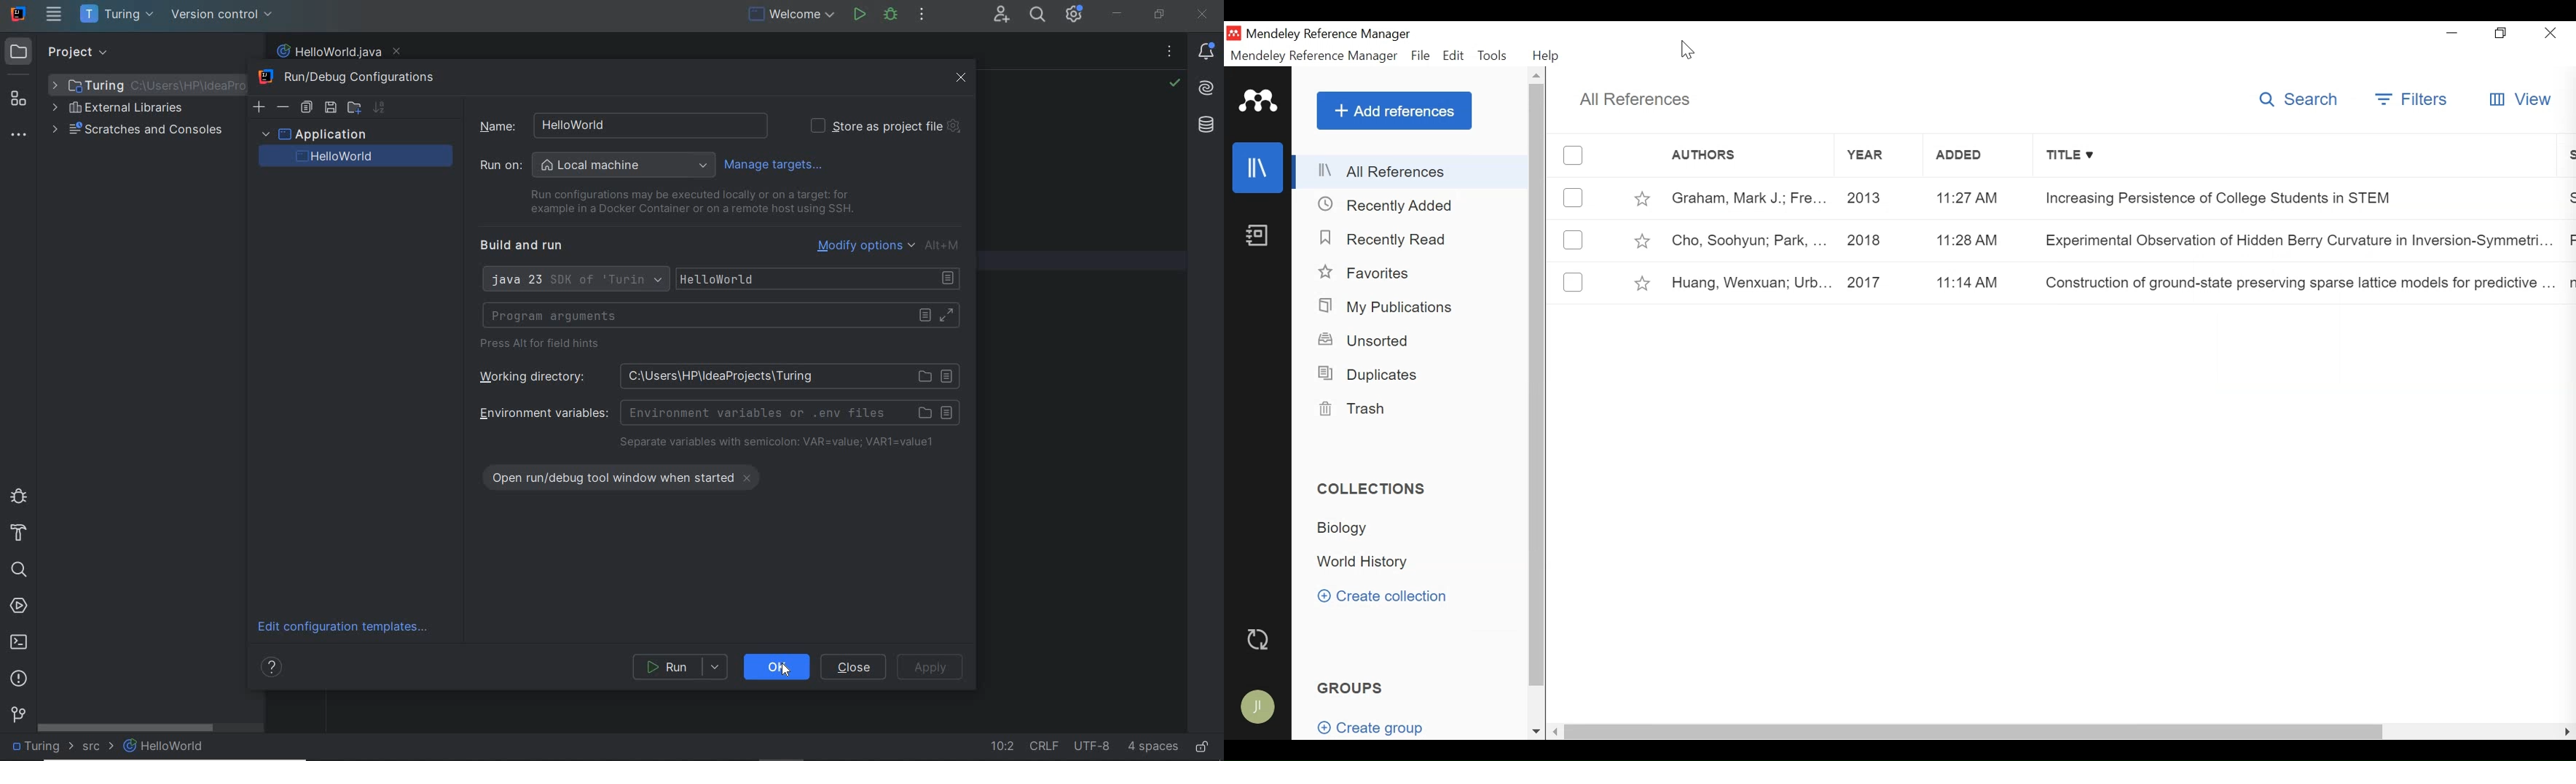  What do you see at coordinates (1388, 205) in the screenshot?
I see `Recently Added` at bounding box center [1388, 205].